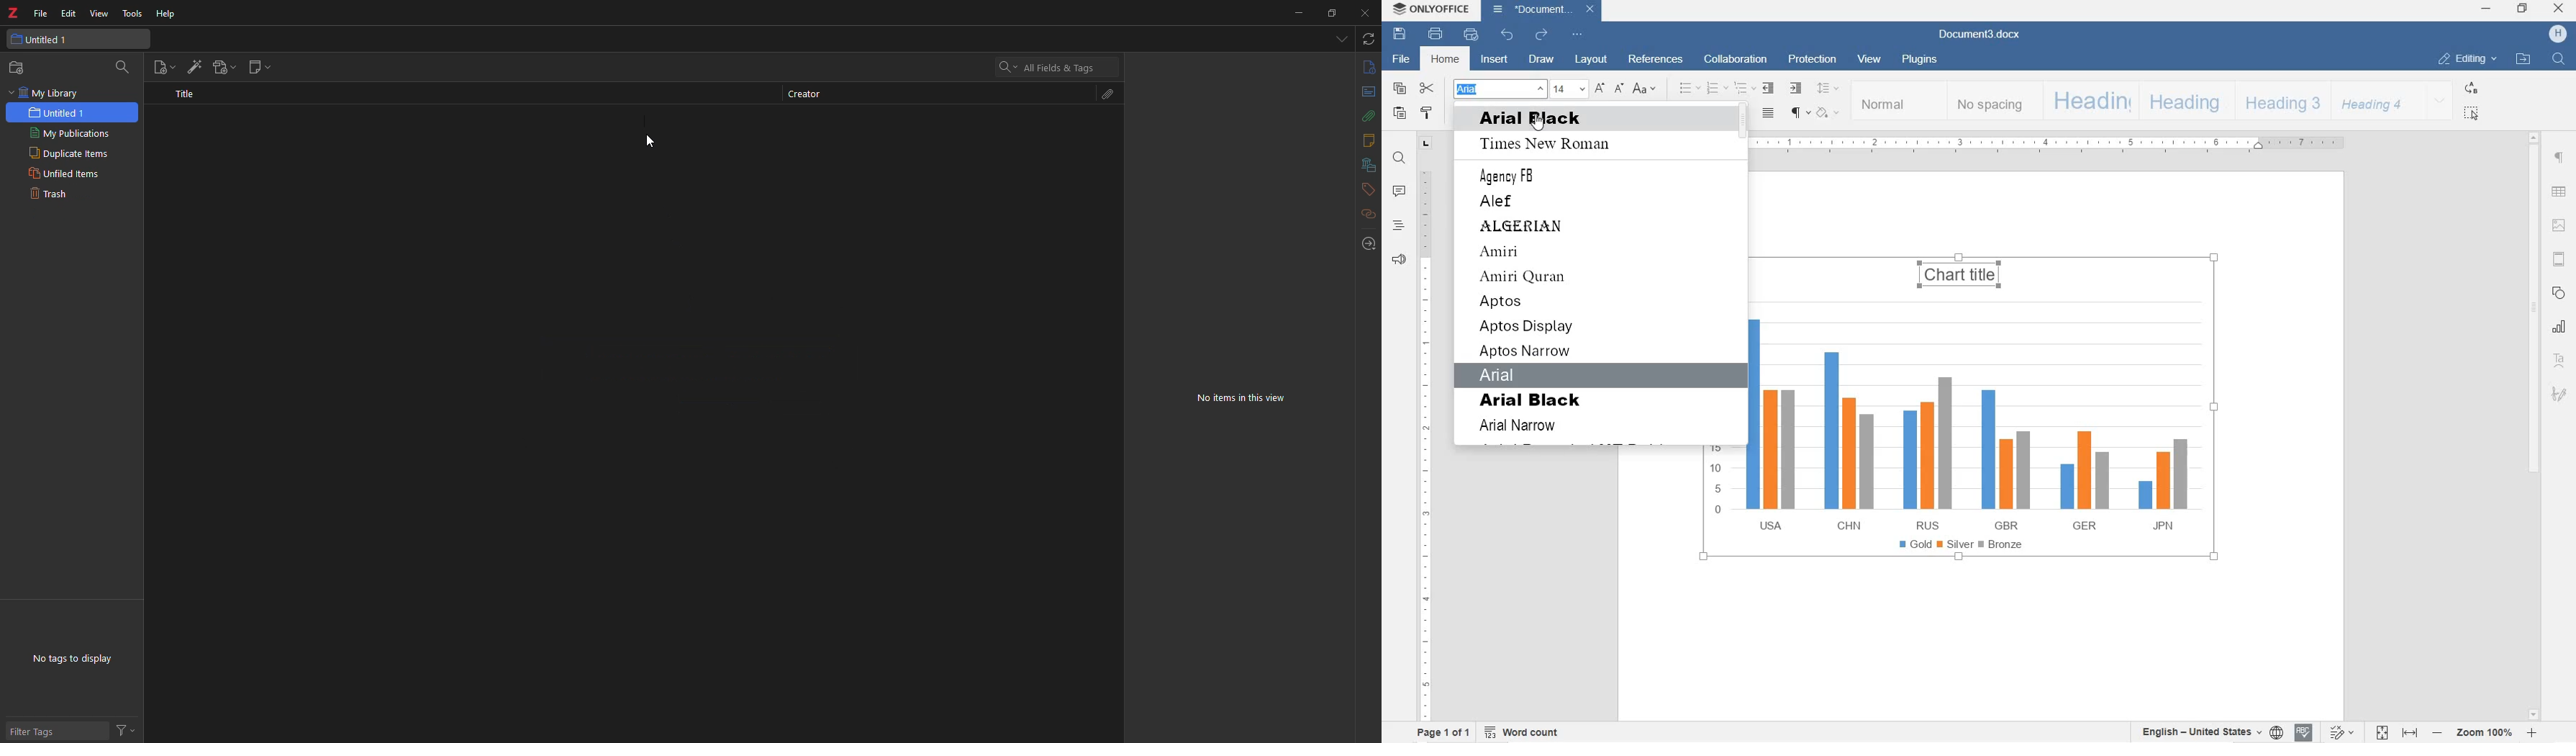 The image size is (2576, 756). Describe the element at coordinates (47, 93) in the screenshot. I see `my library` at that location.